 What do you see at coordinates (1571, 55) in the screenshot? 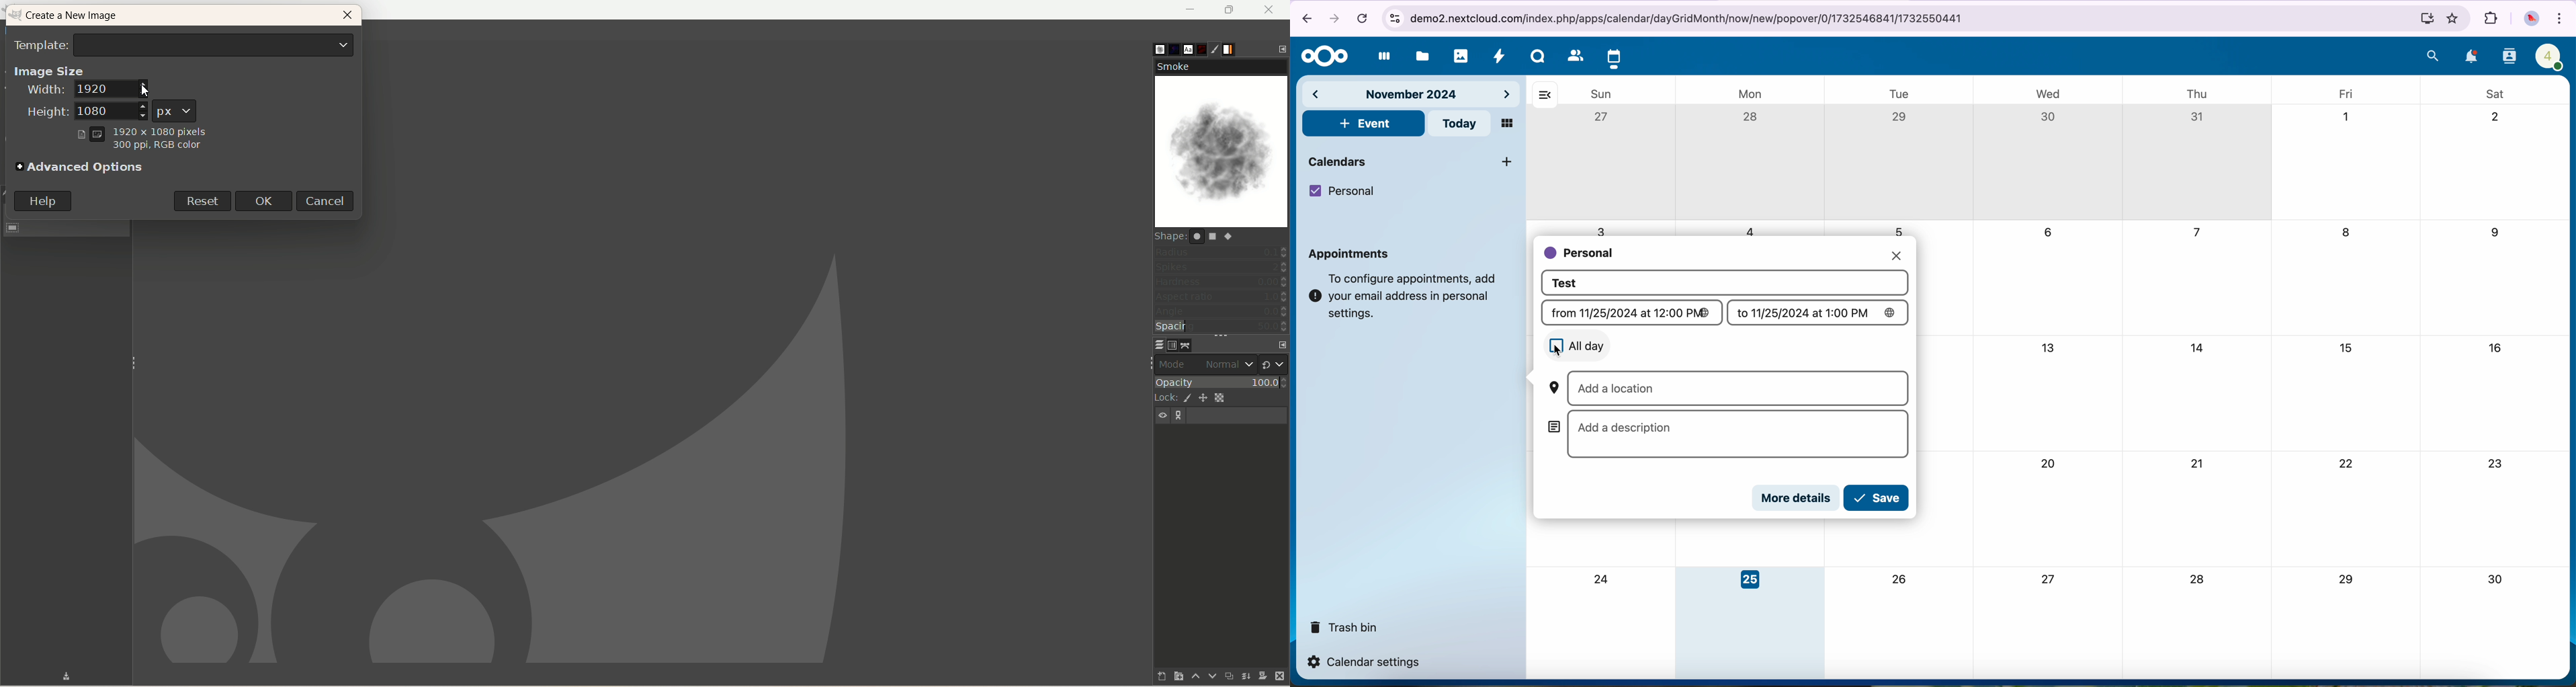
I see `contacts` at bounding box center [1571, 55].